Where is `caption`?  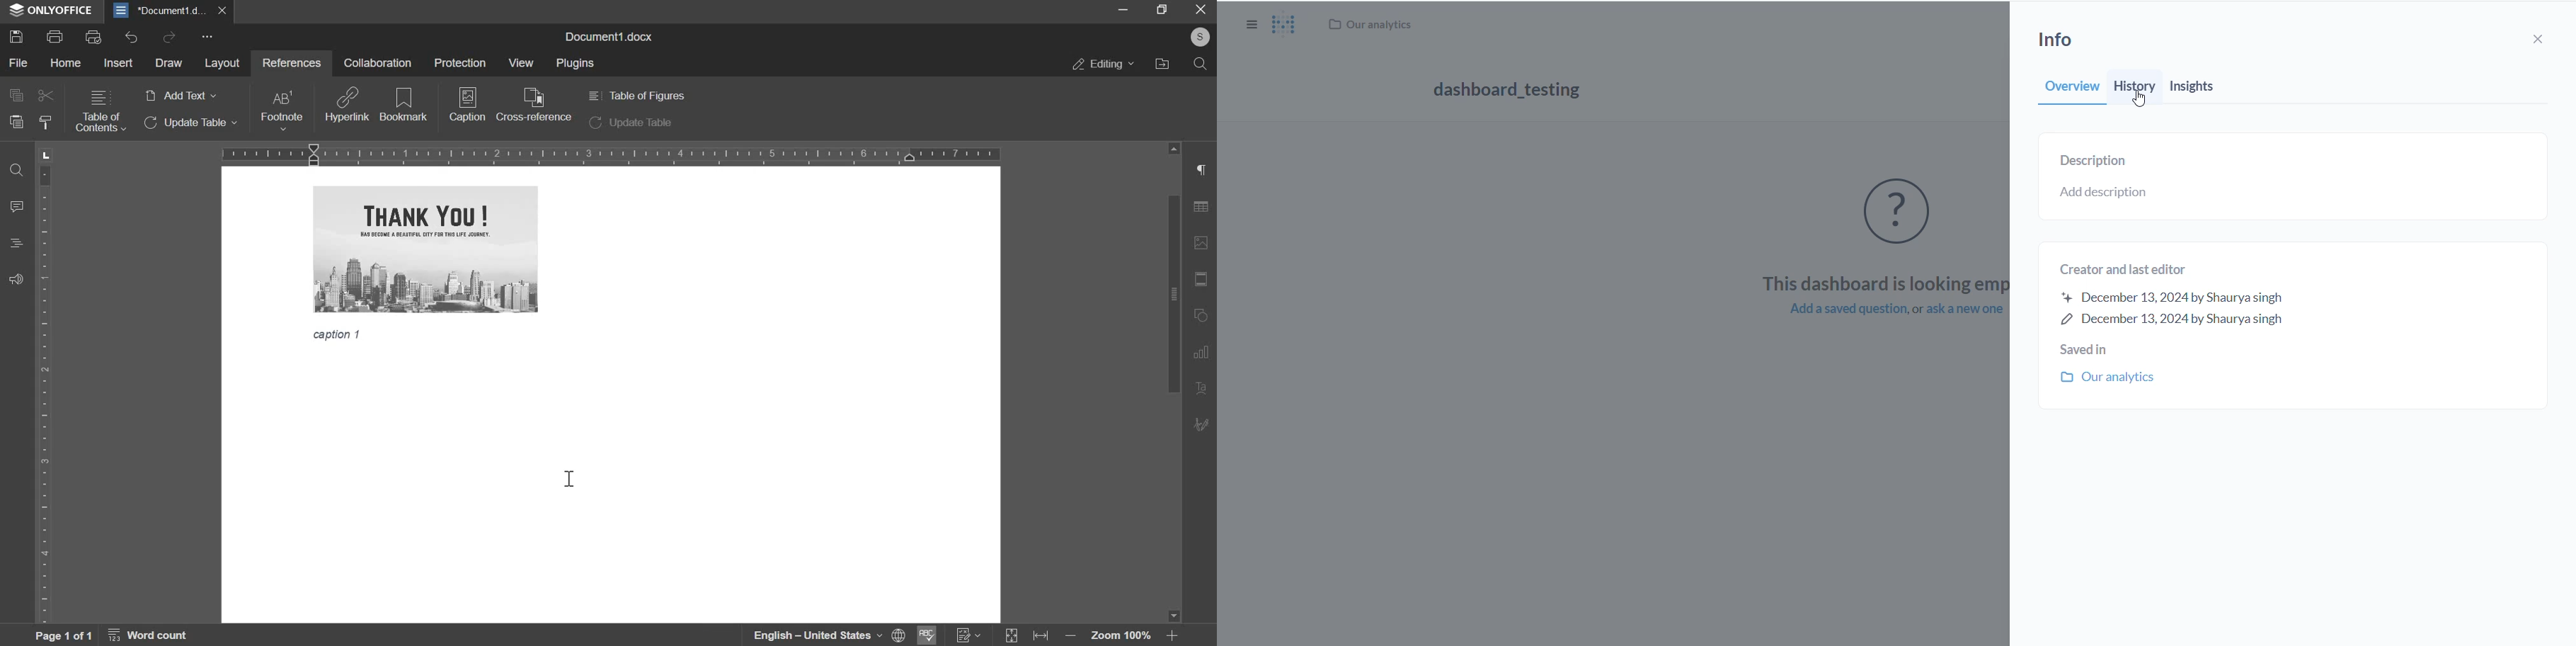
caption is located at coordinates (468, 109).